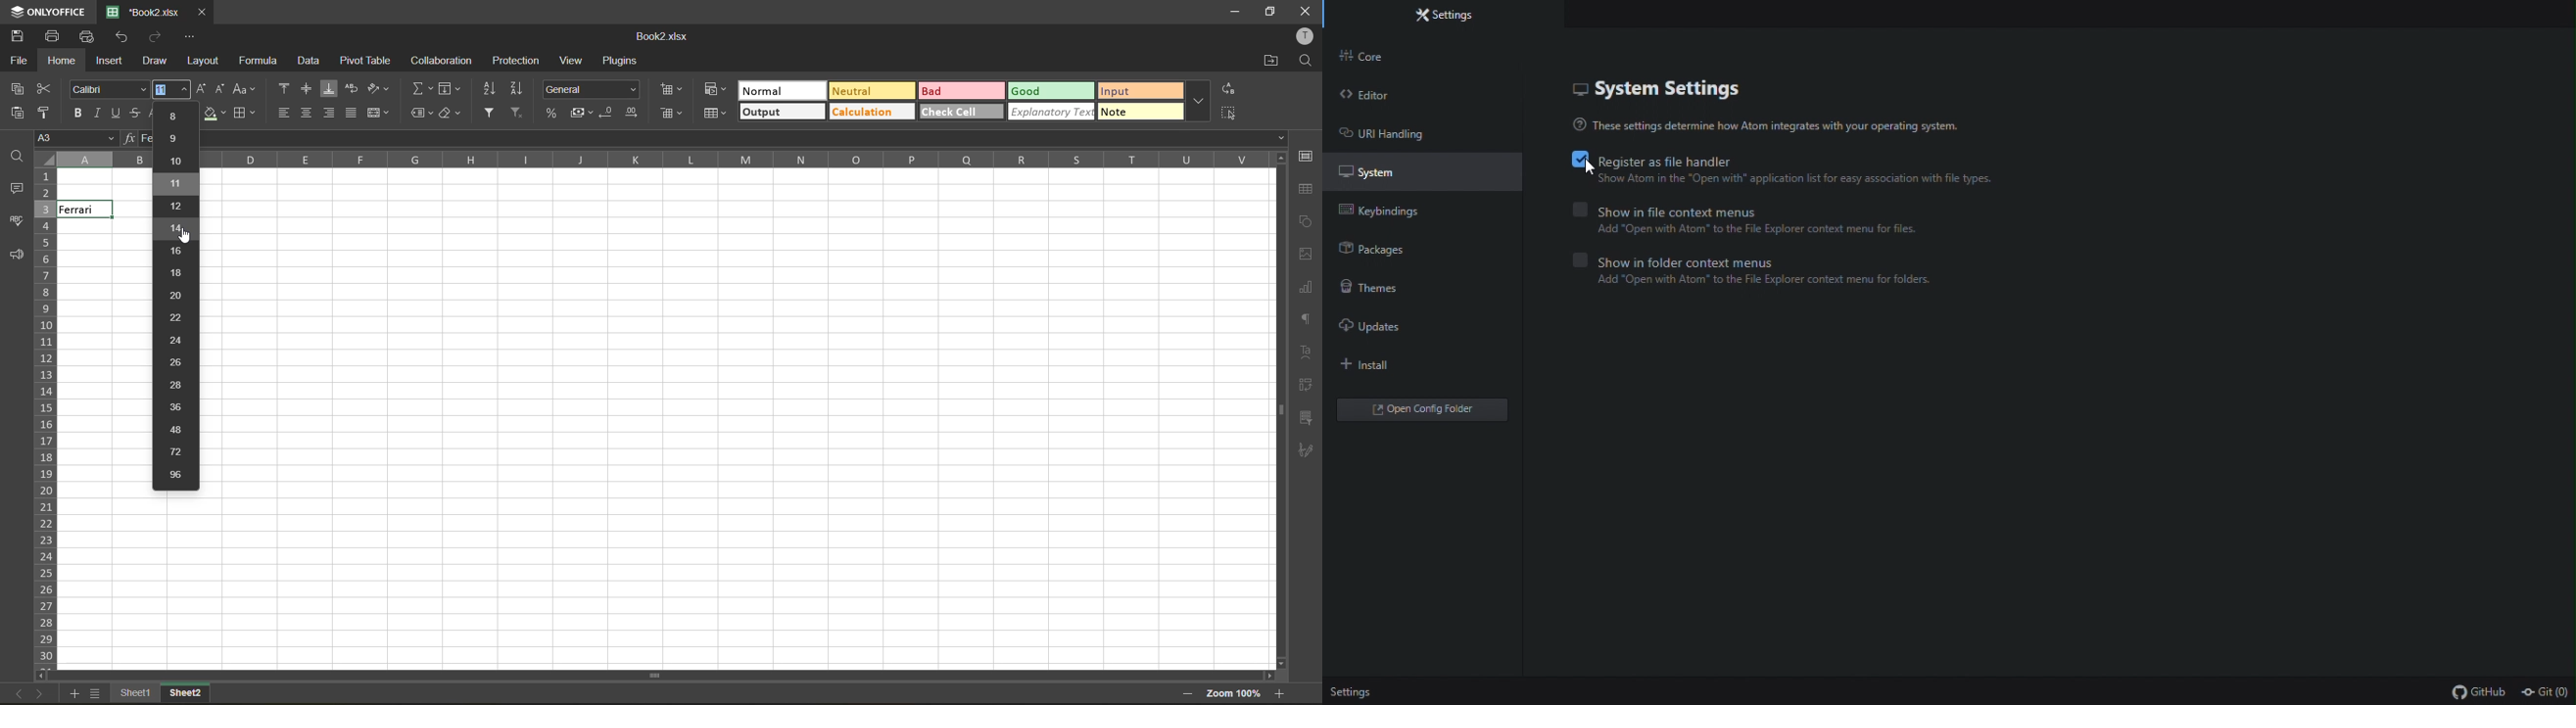  I want to click on show in file content menus, so click(1755, 210).